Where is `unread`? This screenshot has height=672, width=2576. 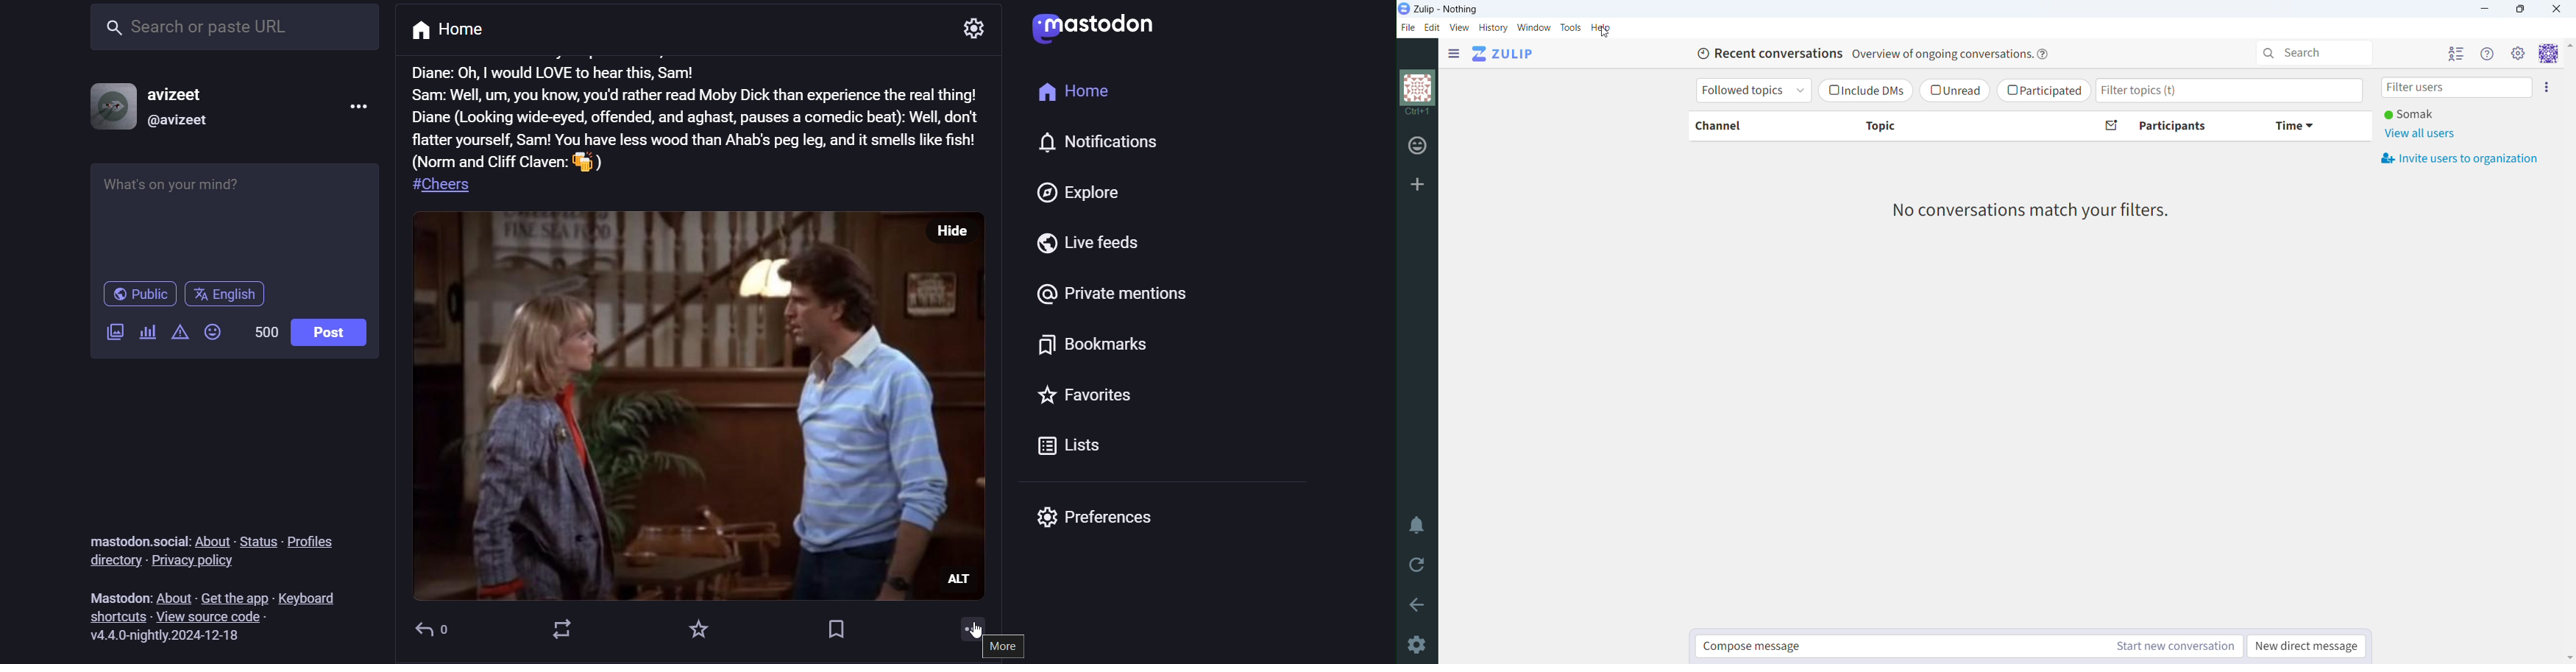
unread is located at coordinates (1953, 90).